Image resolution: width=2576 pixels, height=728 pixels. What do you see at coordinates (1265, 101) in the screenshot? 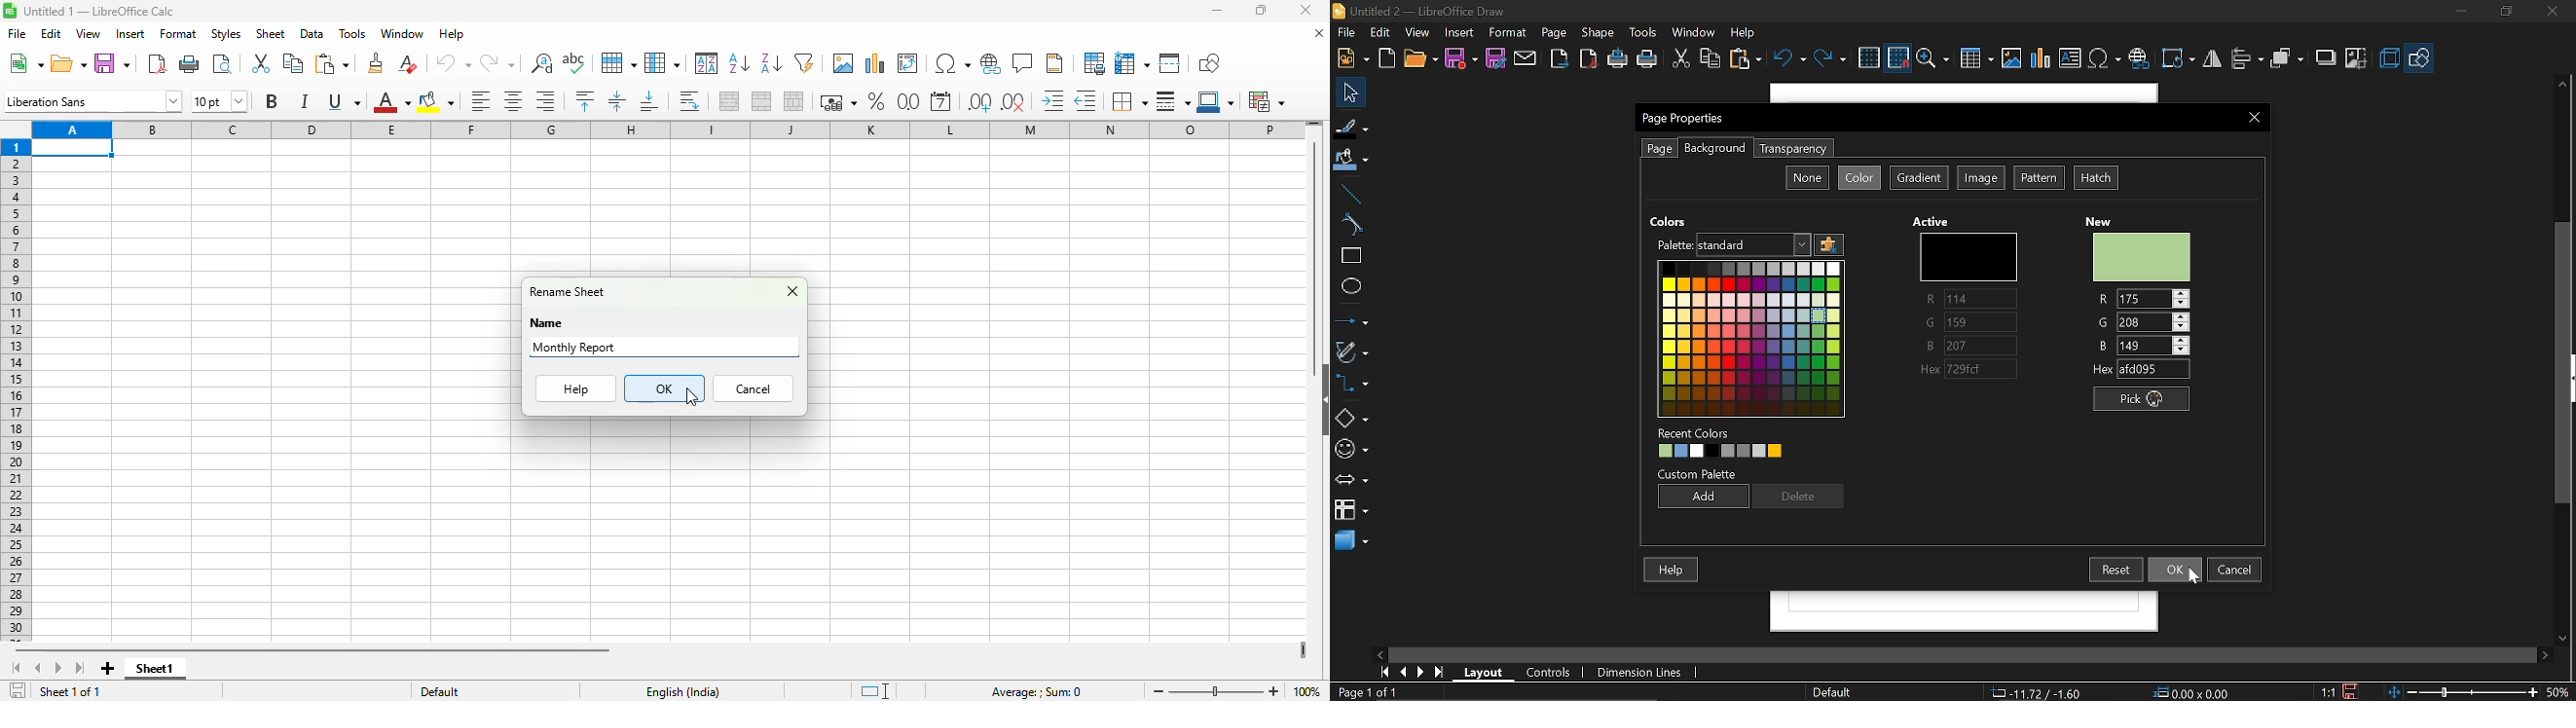
I see `conditional` at bounding box center [1265, 101].